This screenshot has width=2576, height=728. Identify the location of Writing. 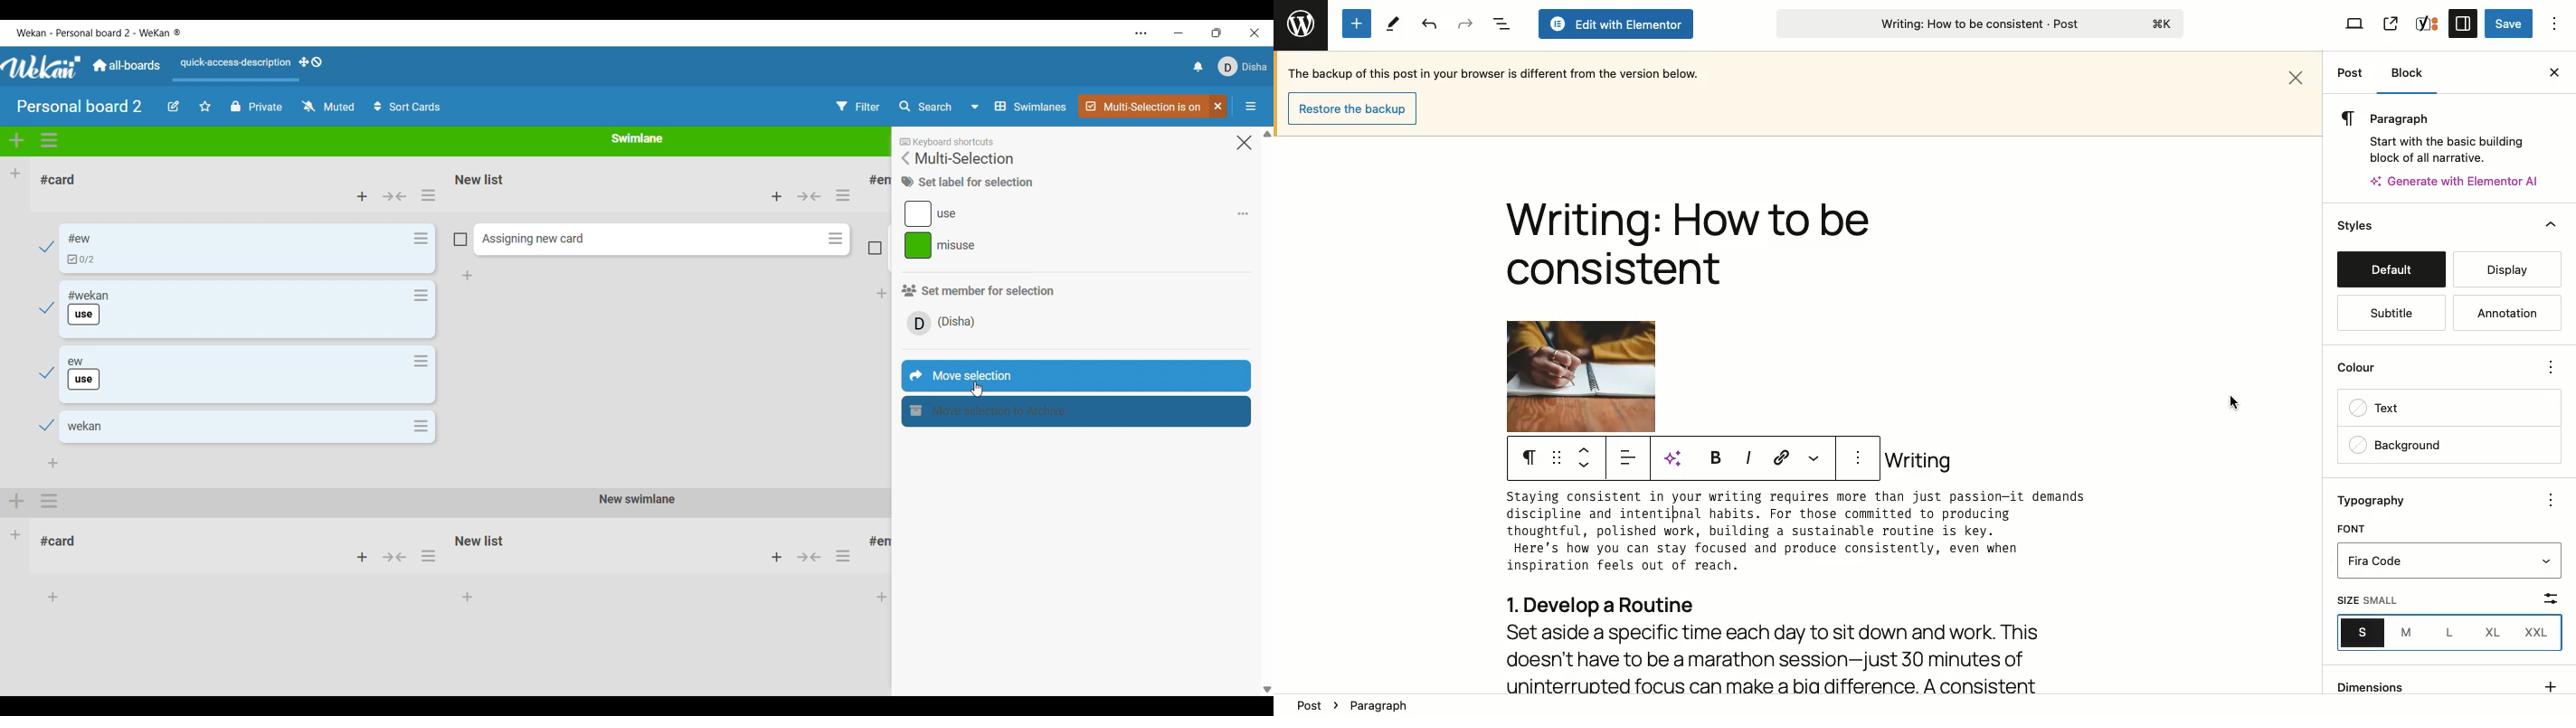
(1918, 460).